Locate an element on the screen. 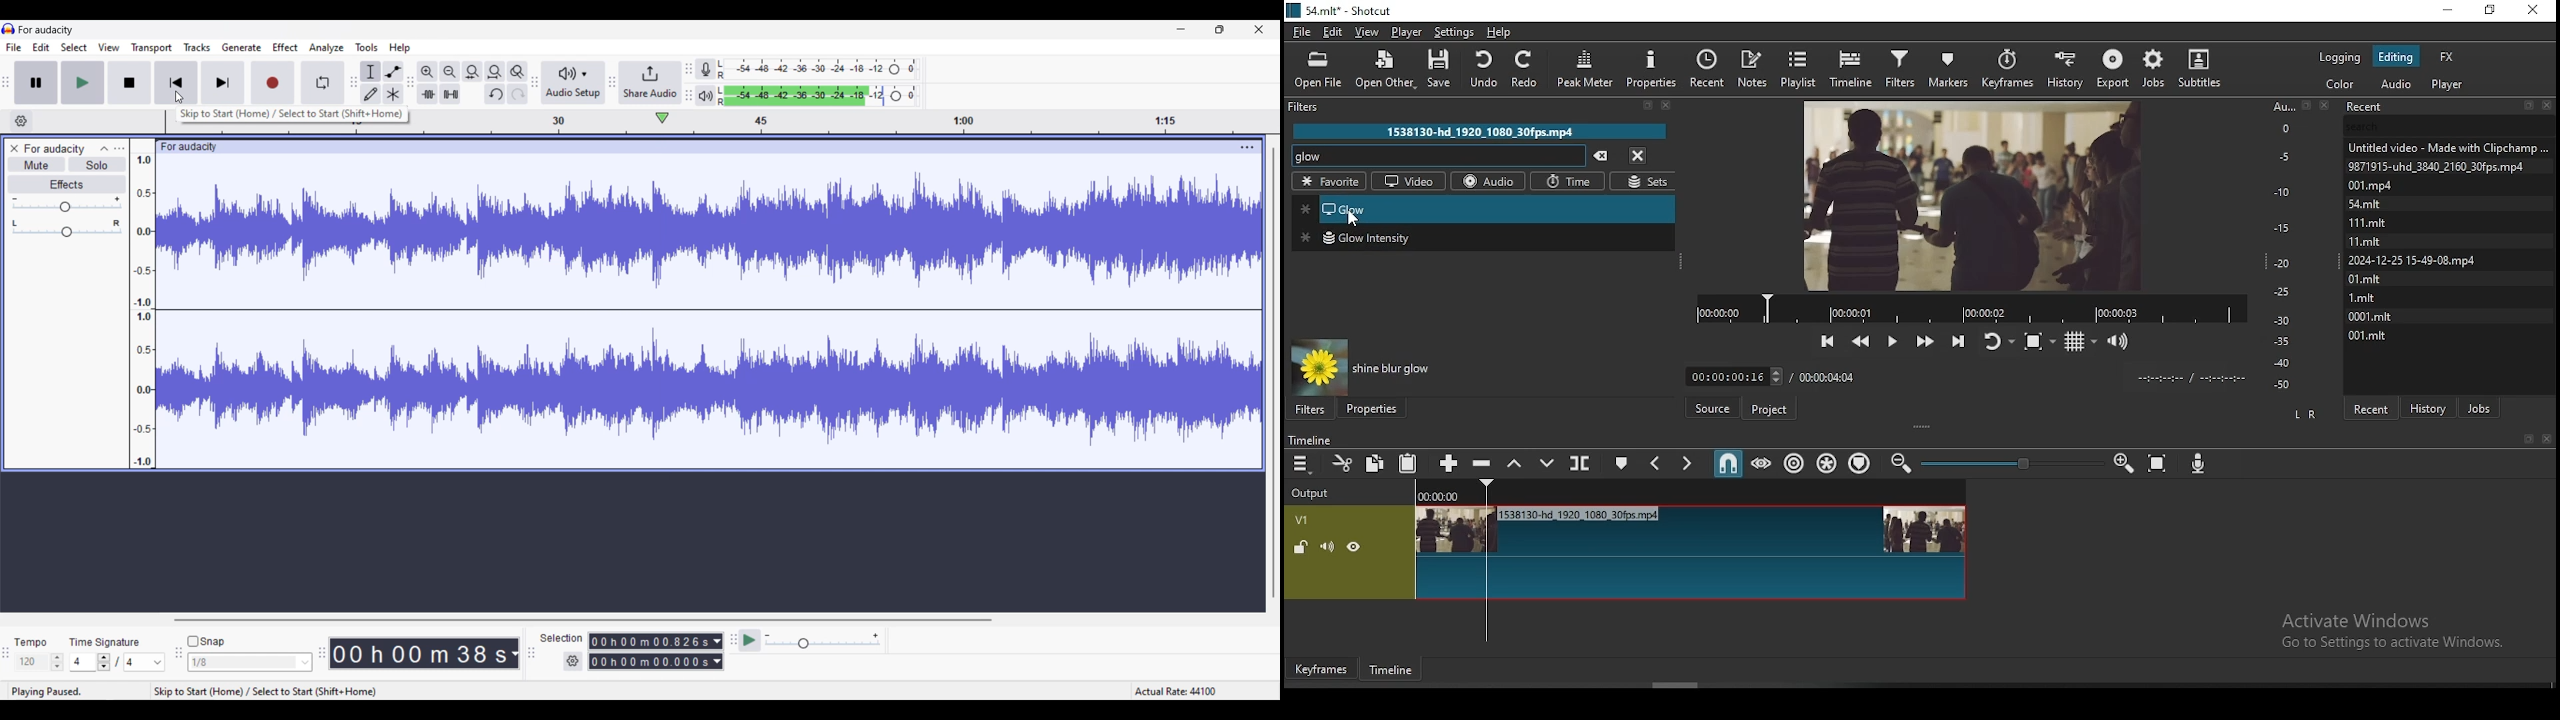 The height and width of the screenshot is (728, 2576). Snap toggle is located at coordinates (206, 641).